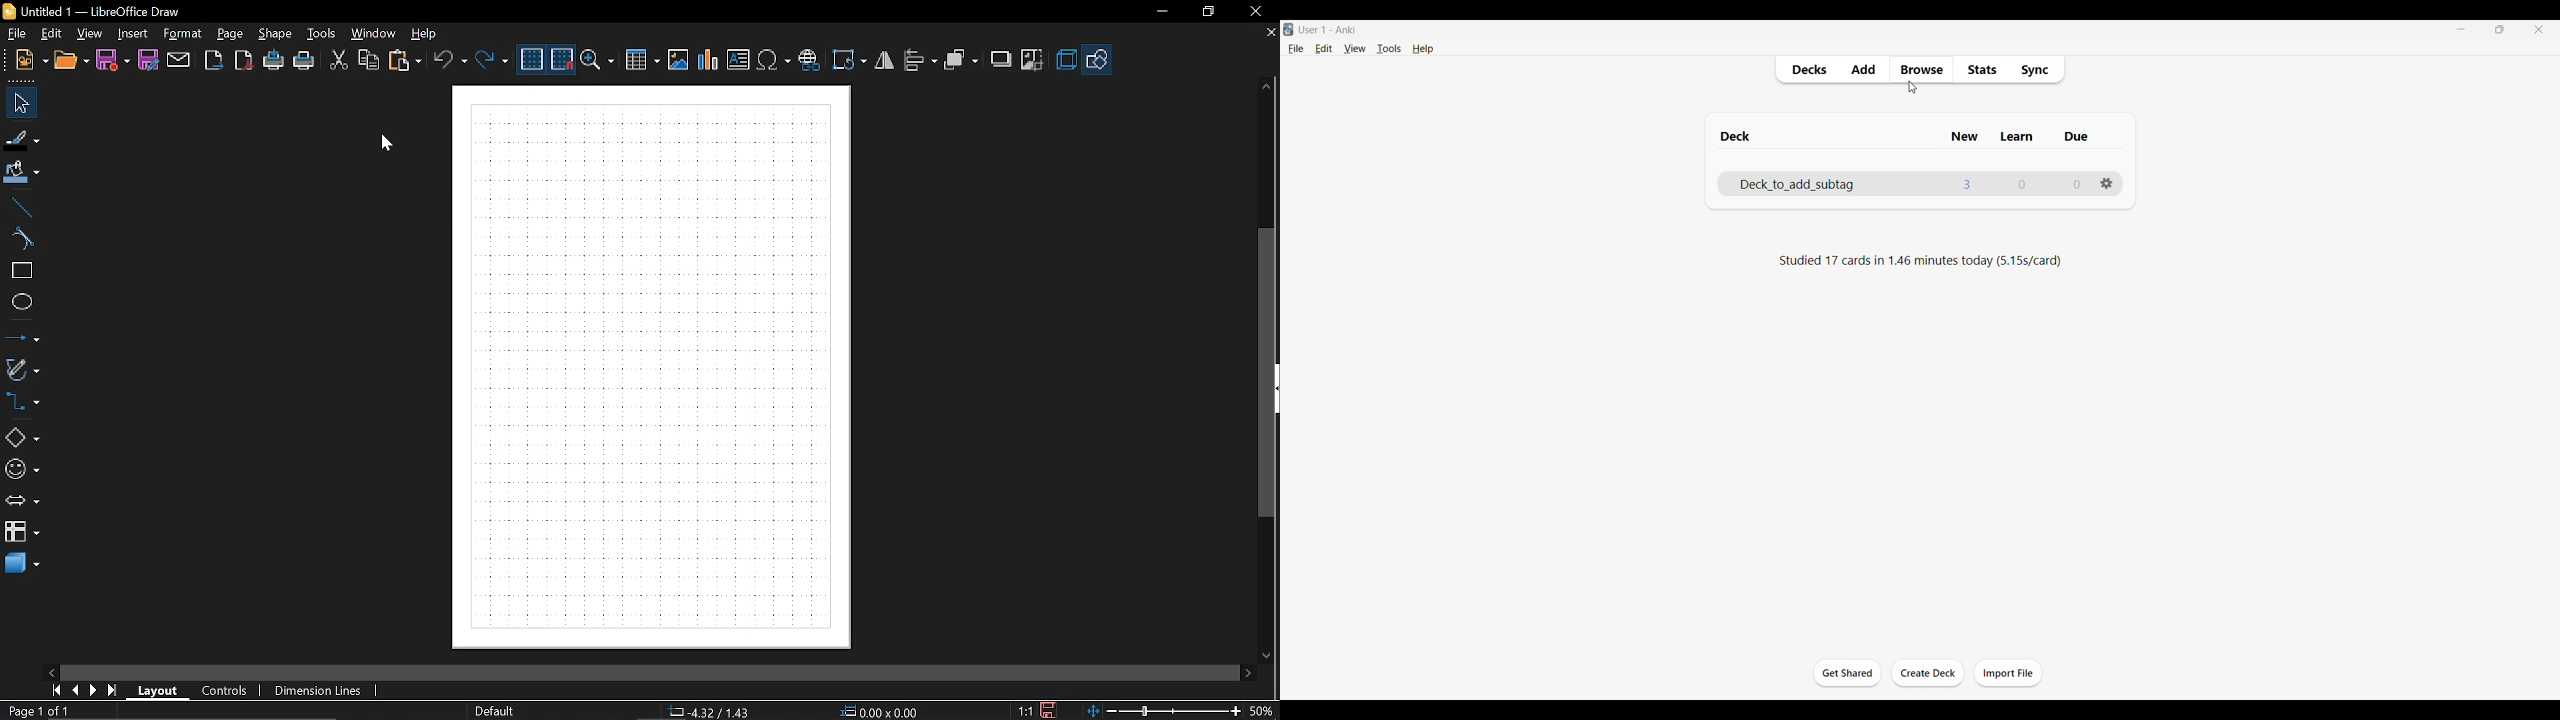 The width and height of the screenshot is (2576, 728). What do you see at coordinates (809, 58) in the screenshot?
I see `hyperink` at bounding box center [809, 58].